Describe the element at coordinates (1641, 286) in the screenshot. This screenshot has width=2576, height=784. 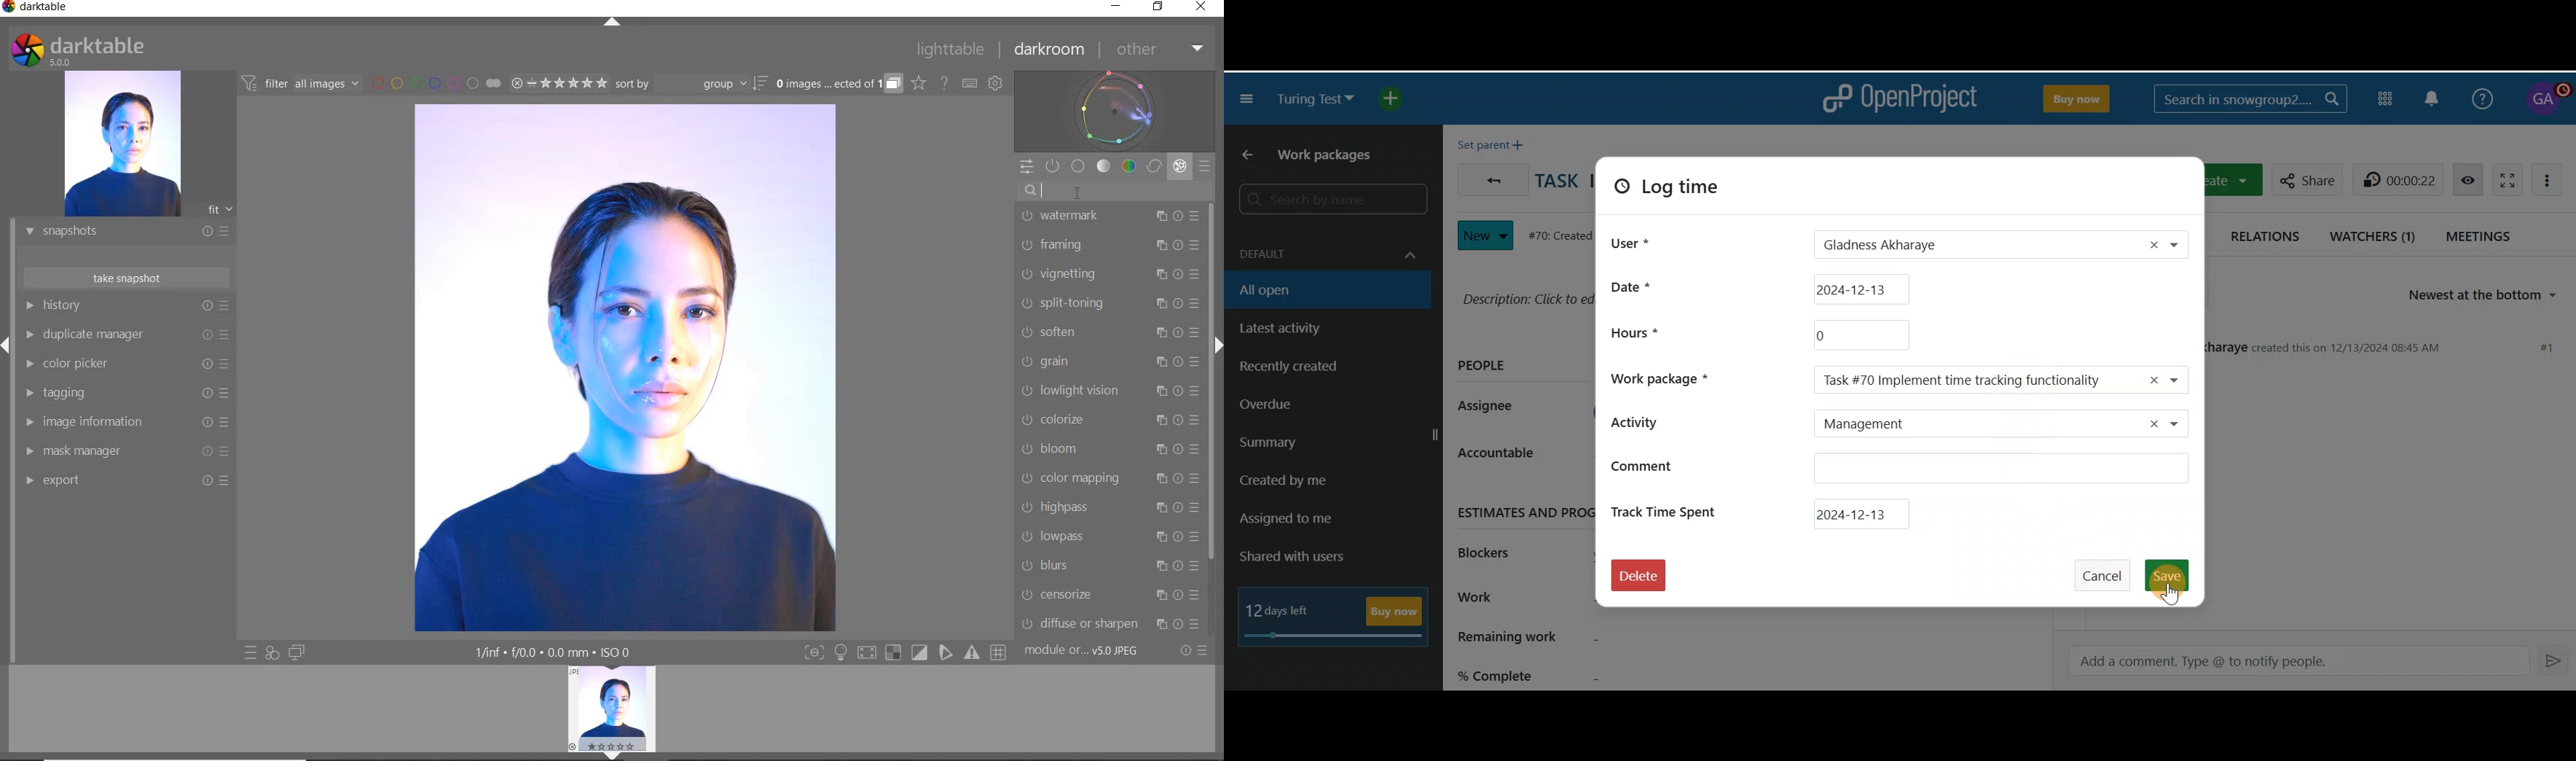
I see `Date` at that location.